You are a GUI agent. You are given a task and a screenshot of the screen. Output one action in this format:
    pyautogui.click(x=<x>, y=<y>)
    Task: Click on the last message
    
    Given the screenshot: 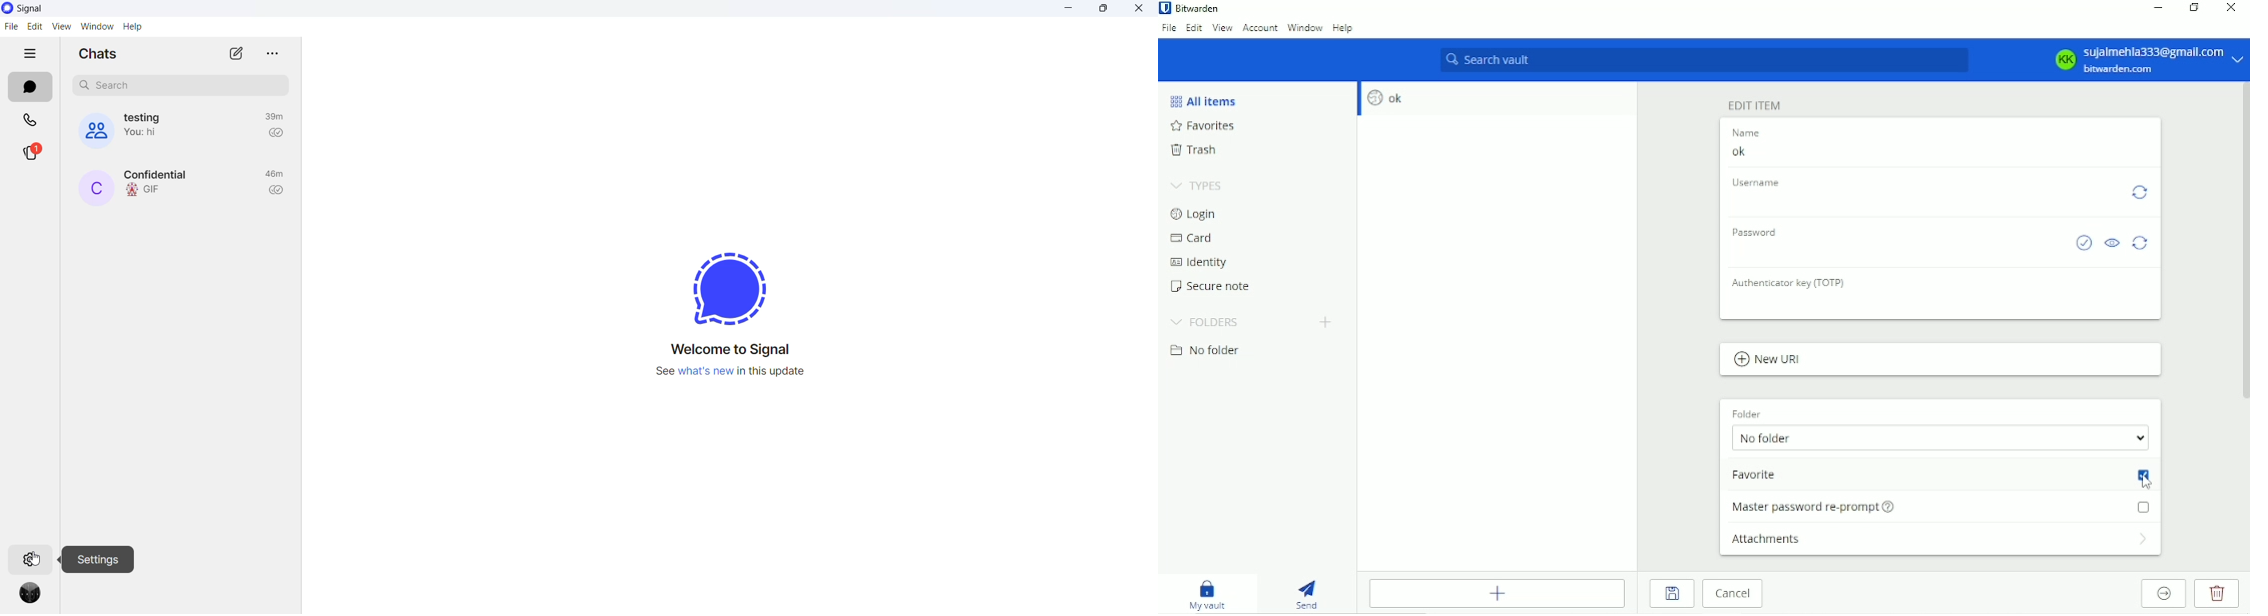 What is the action you would take?
    pyautogui.click(x=147, y=134)
    